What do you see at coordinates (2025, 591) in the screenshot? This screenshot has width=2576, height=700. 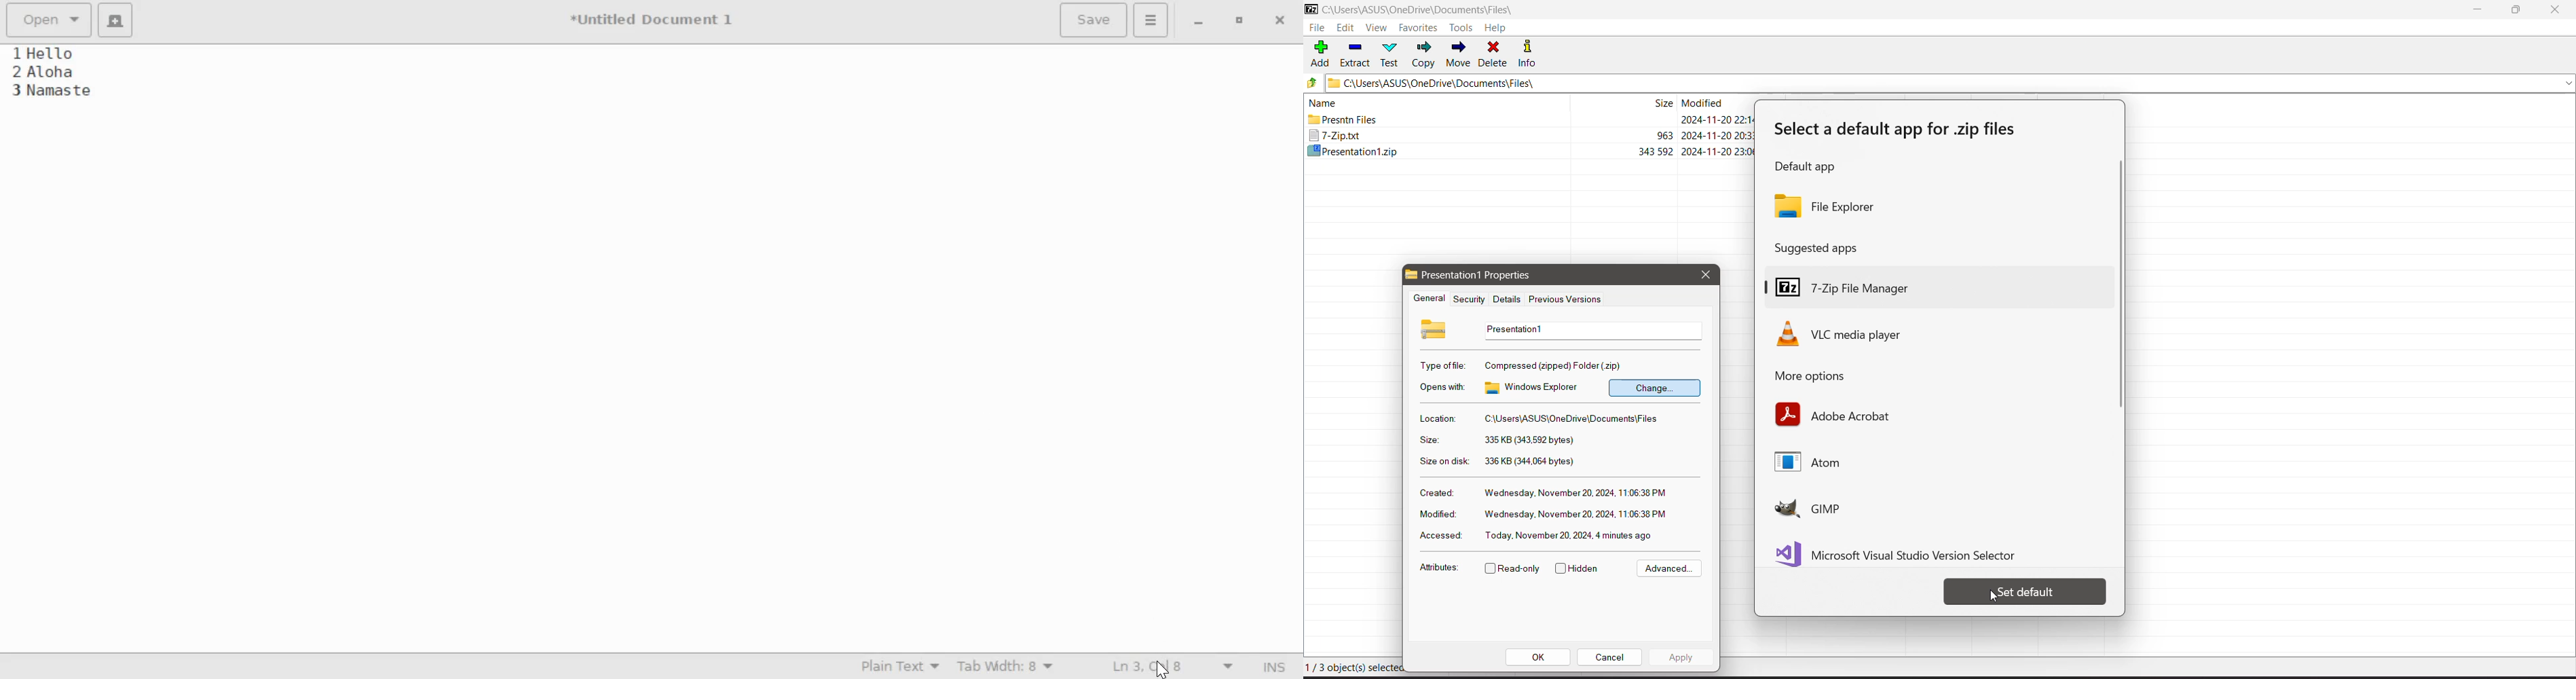 I see `Cursor on Set Default` at bounding box center [2025, 591].